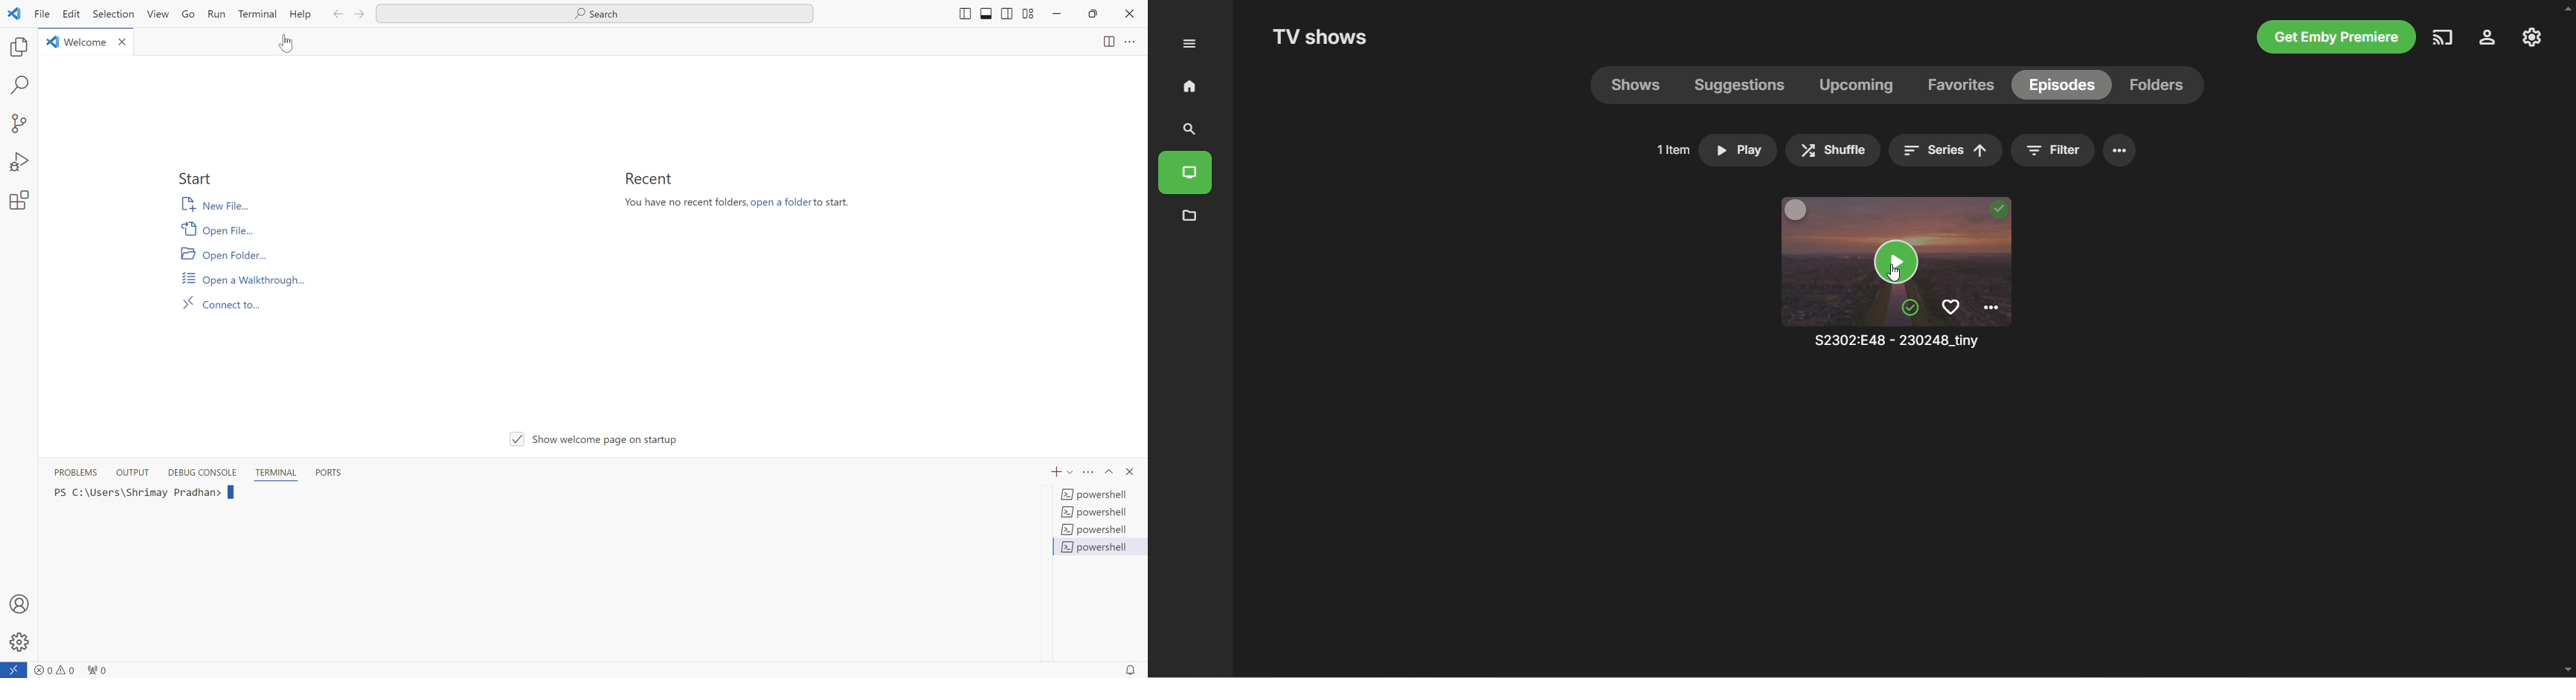 This screenshot has height=700, width=2576. I want to click on powershell, so click(1096, 512).